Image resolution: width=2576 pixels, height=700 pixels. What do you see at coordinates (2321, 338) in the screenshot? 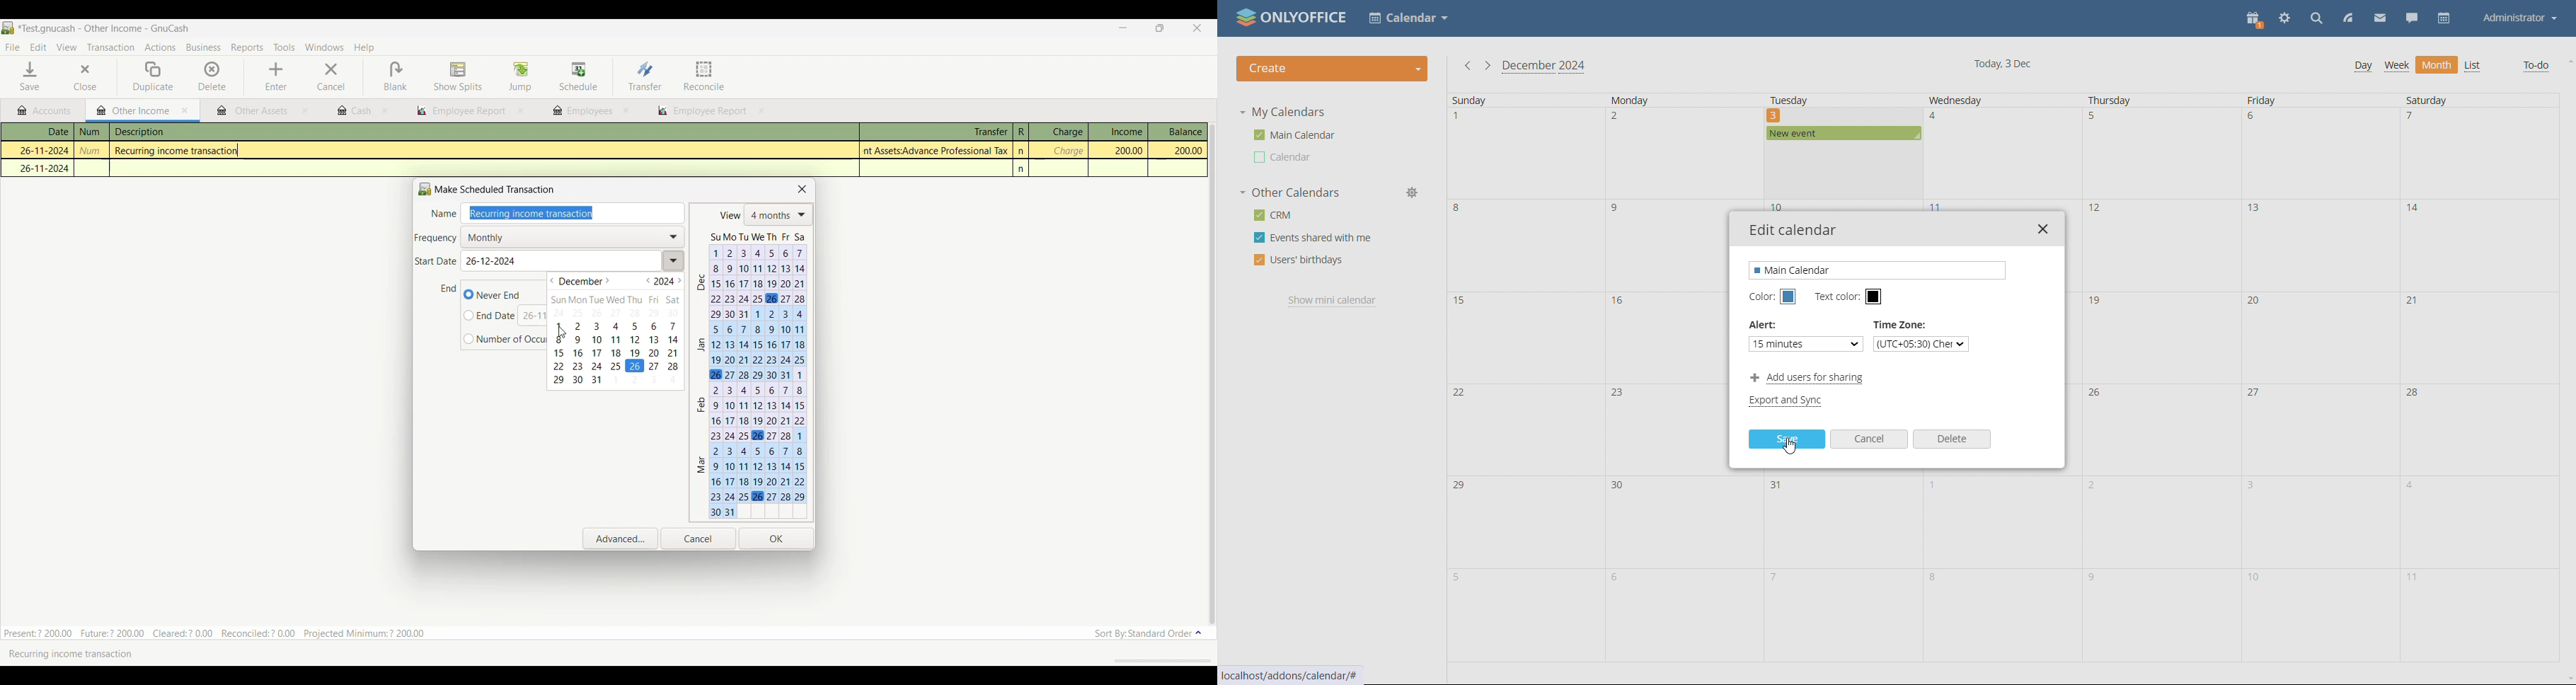
I see `date` at bounding box center [2321, 338].